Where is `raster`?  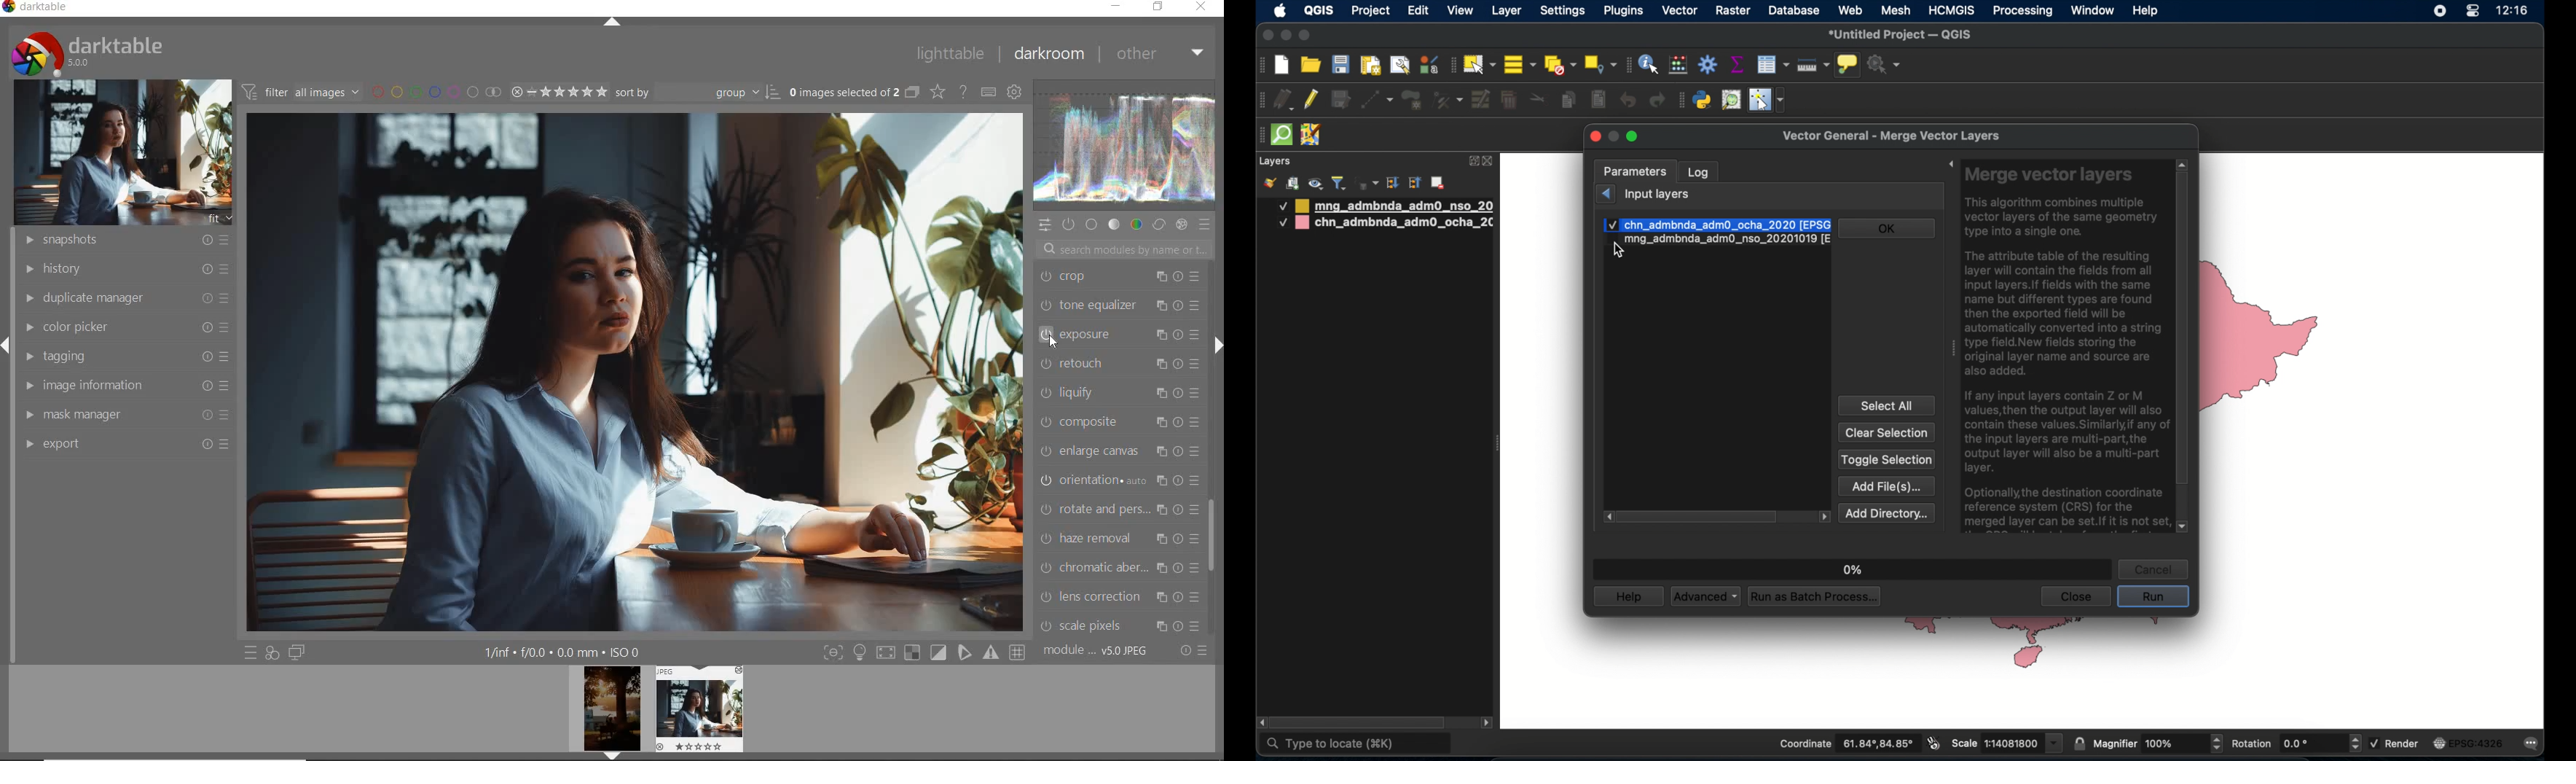 raster is located at coordinates (1733, 11).